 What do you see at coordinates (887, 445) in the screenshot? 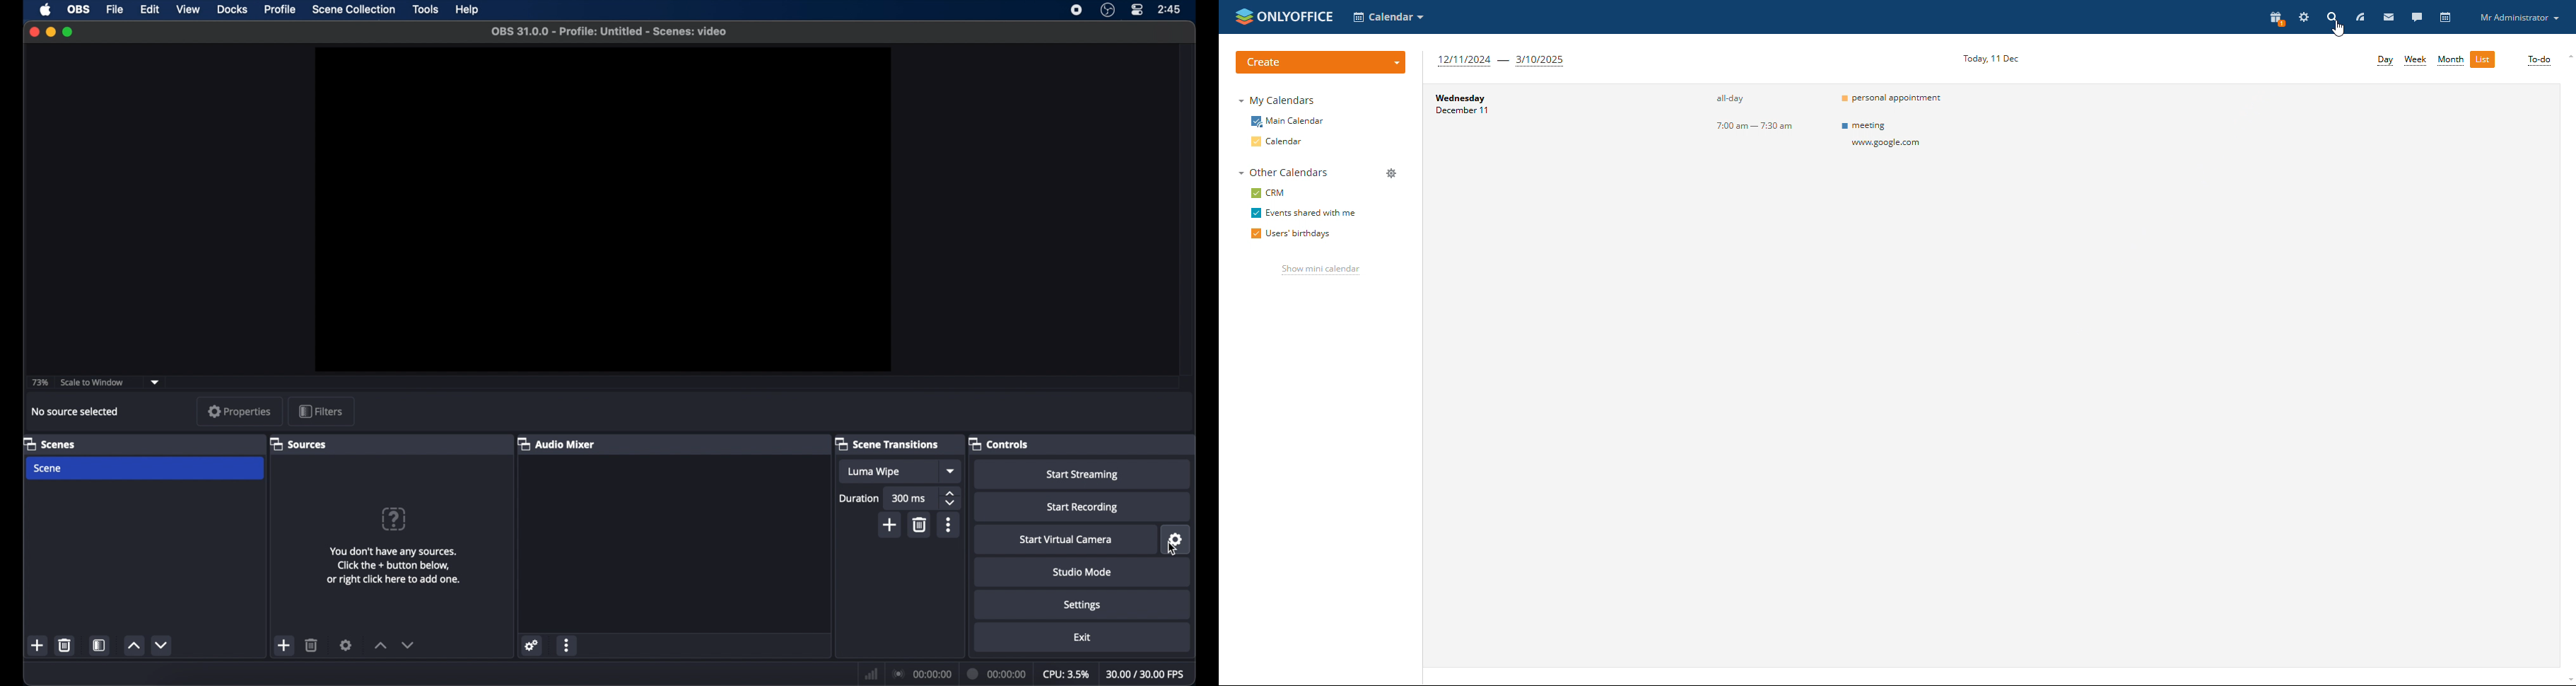
I see `scene transitions` at bounding box center [887, 445].